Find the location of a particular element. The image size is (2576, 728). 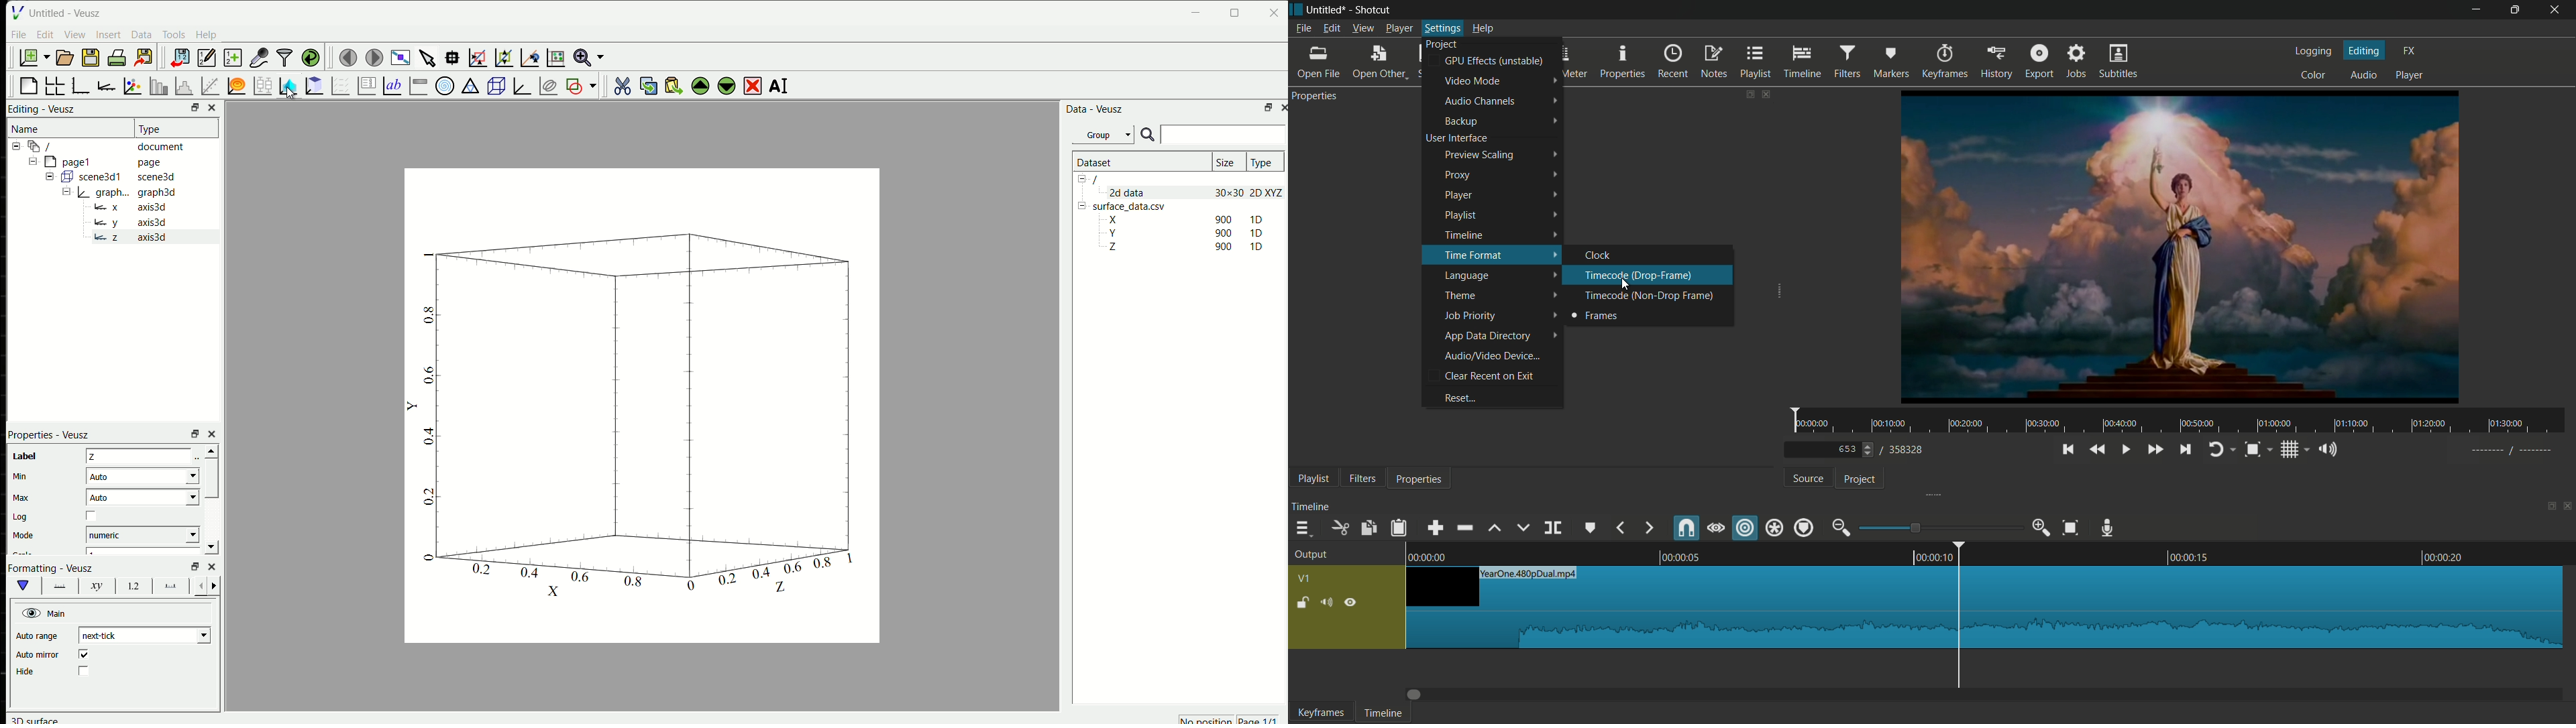

graph axes is located at coordinates (60, 587).